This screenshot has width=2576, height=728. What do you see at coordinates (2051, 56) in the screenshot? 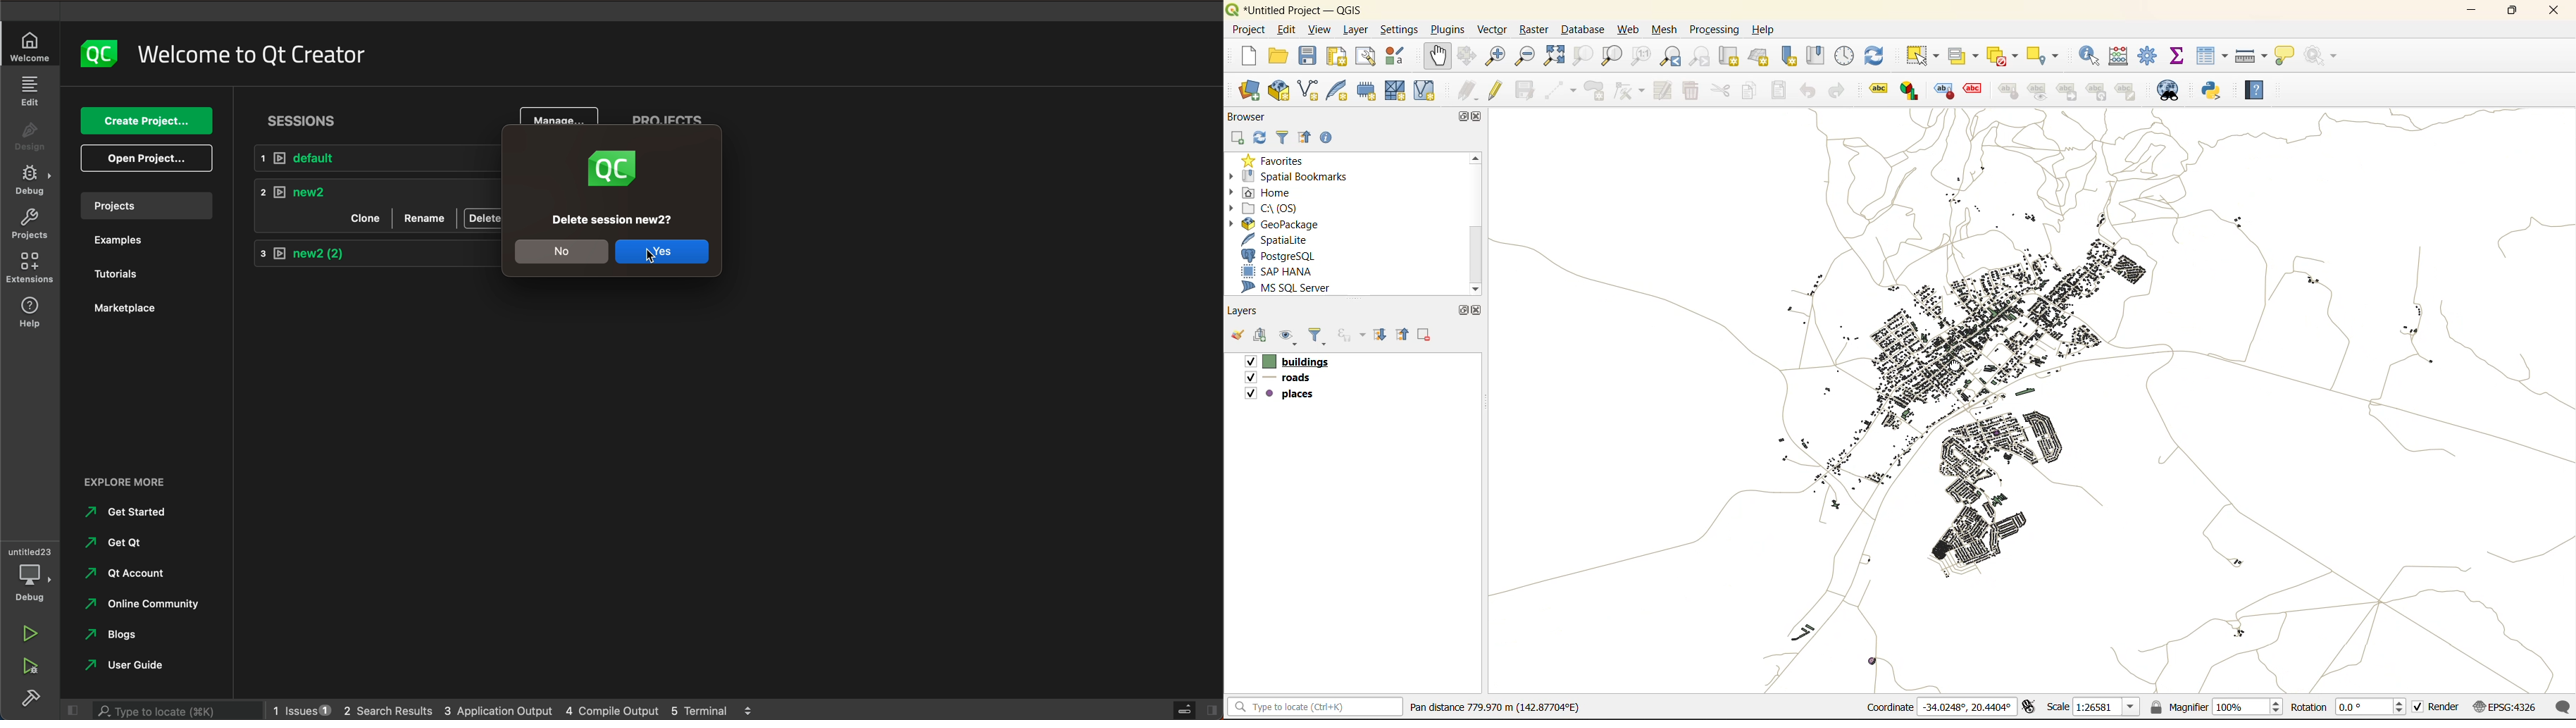
I see `select location` at bounding box center [2051, 56].